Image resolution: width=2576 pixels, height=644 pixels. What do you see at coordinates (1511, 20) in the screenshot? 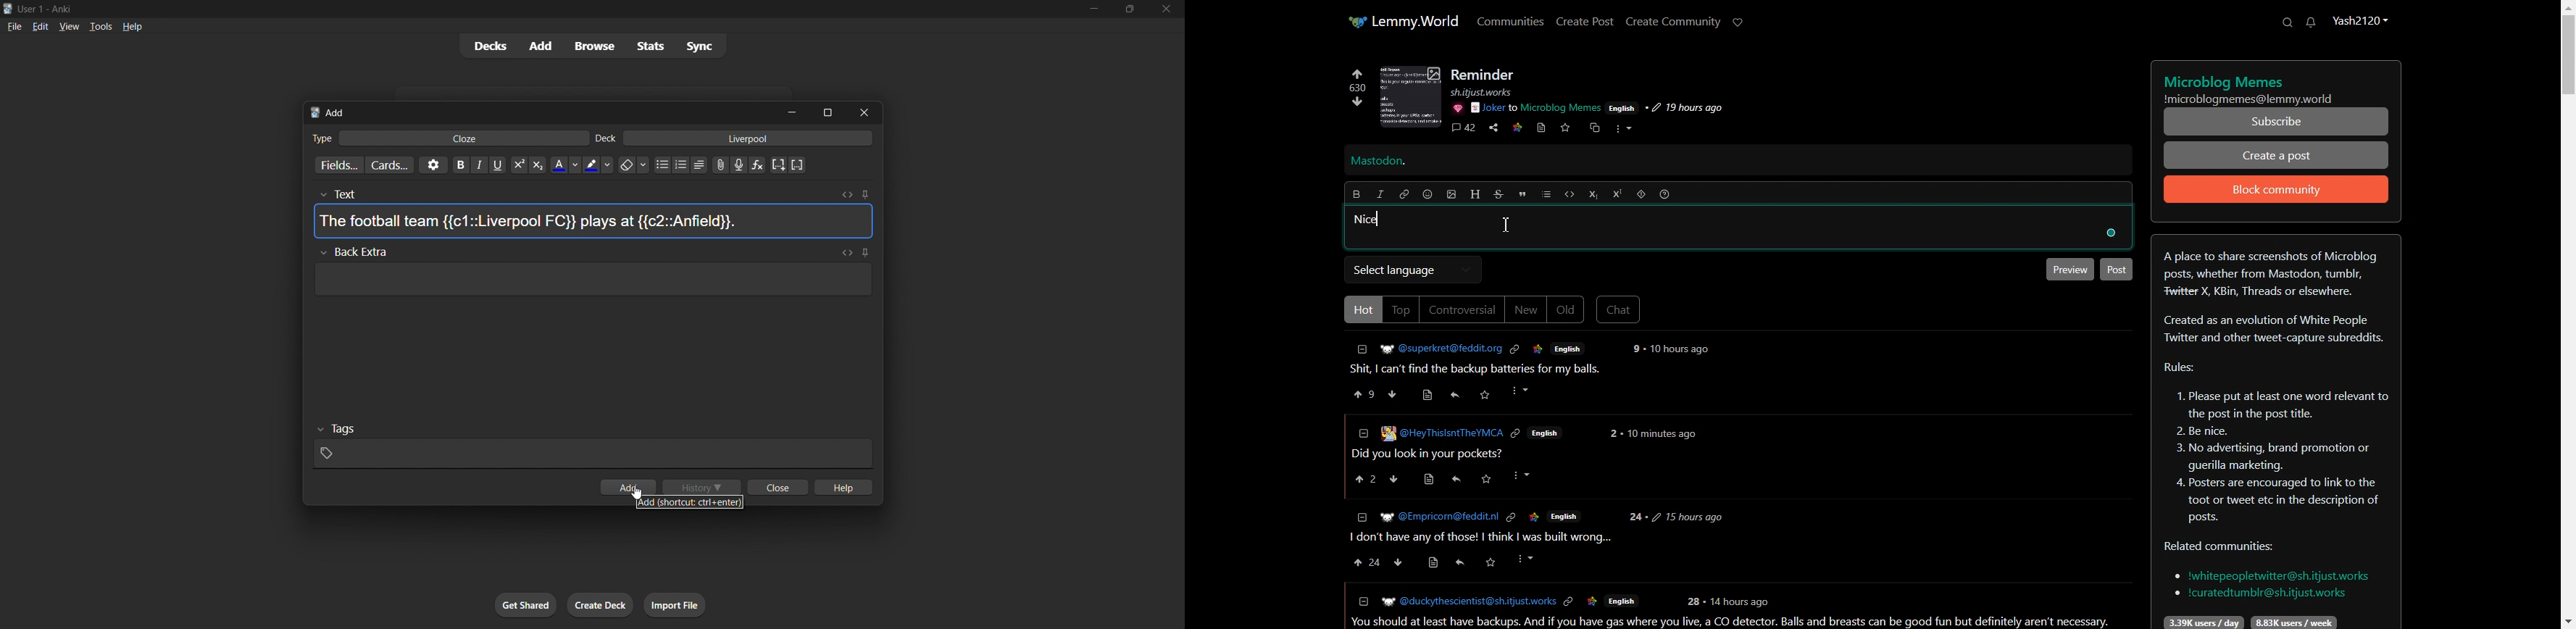
I see `Communities` at bounding box center [1511, 20].